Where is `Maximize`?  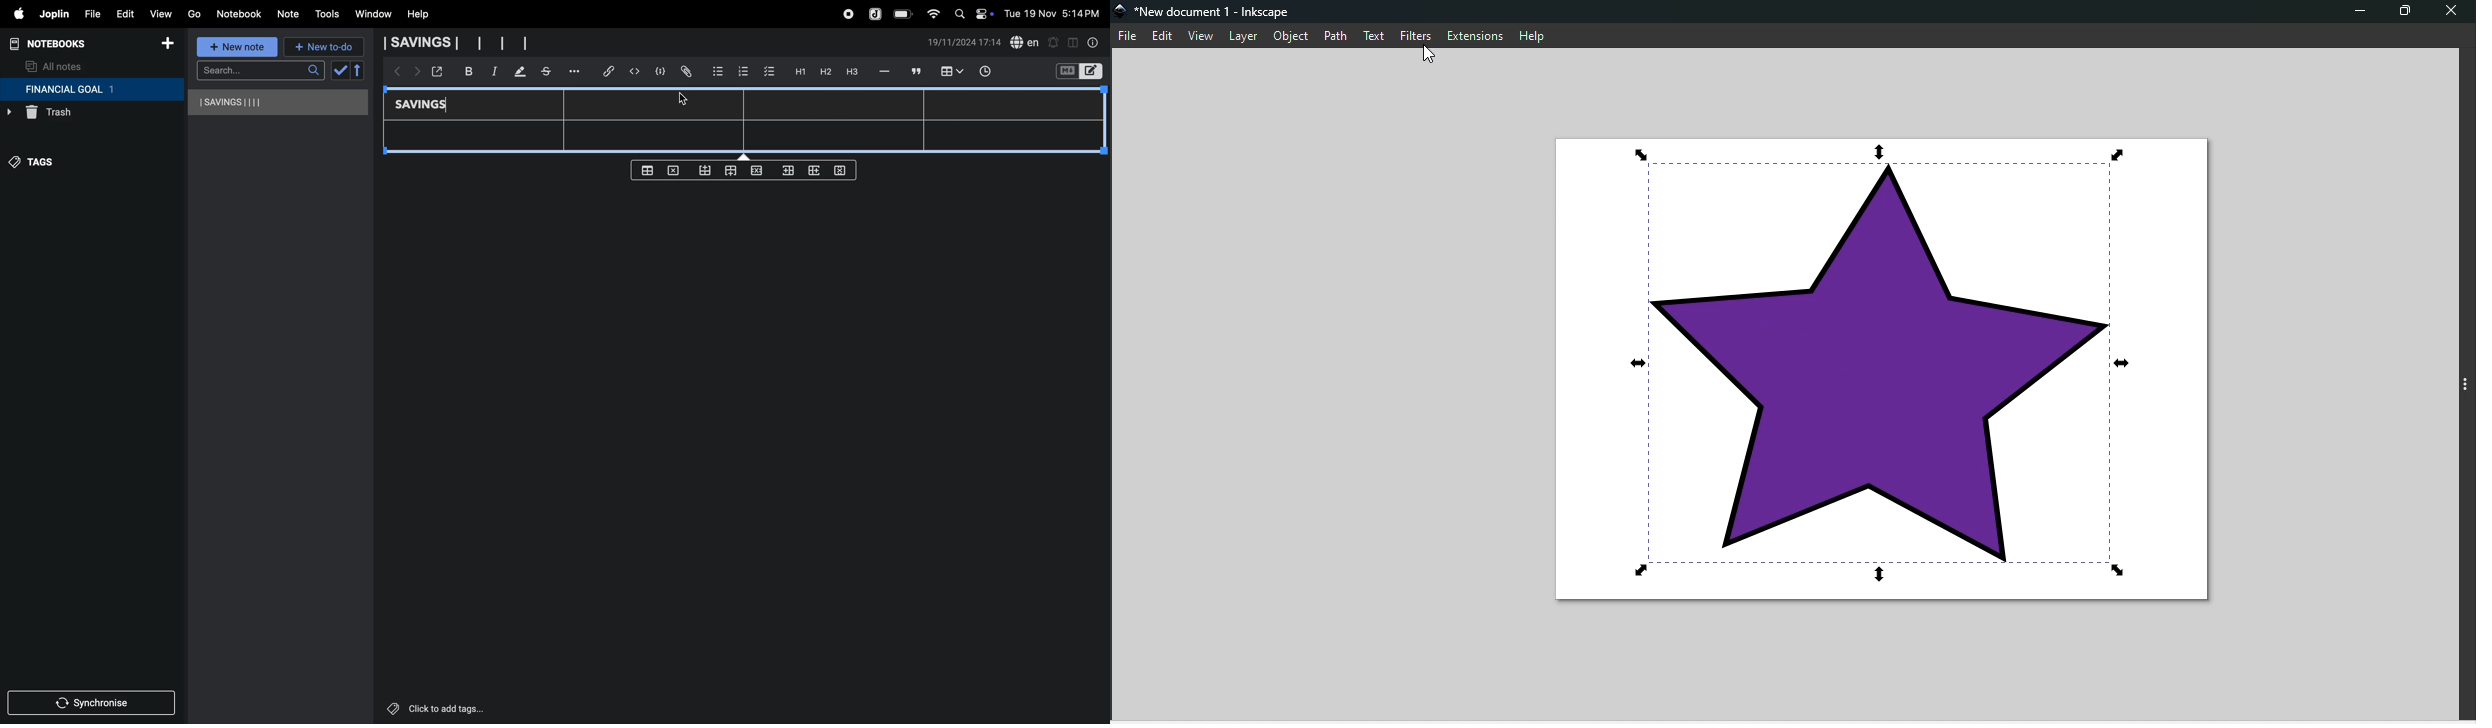 Maximize is located at coordinates (2405, 12).